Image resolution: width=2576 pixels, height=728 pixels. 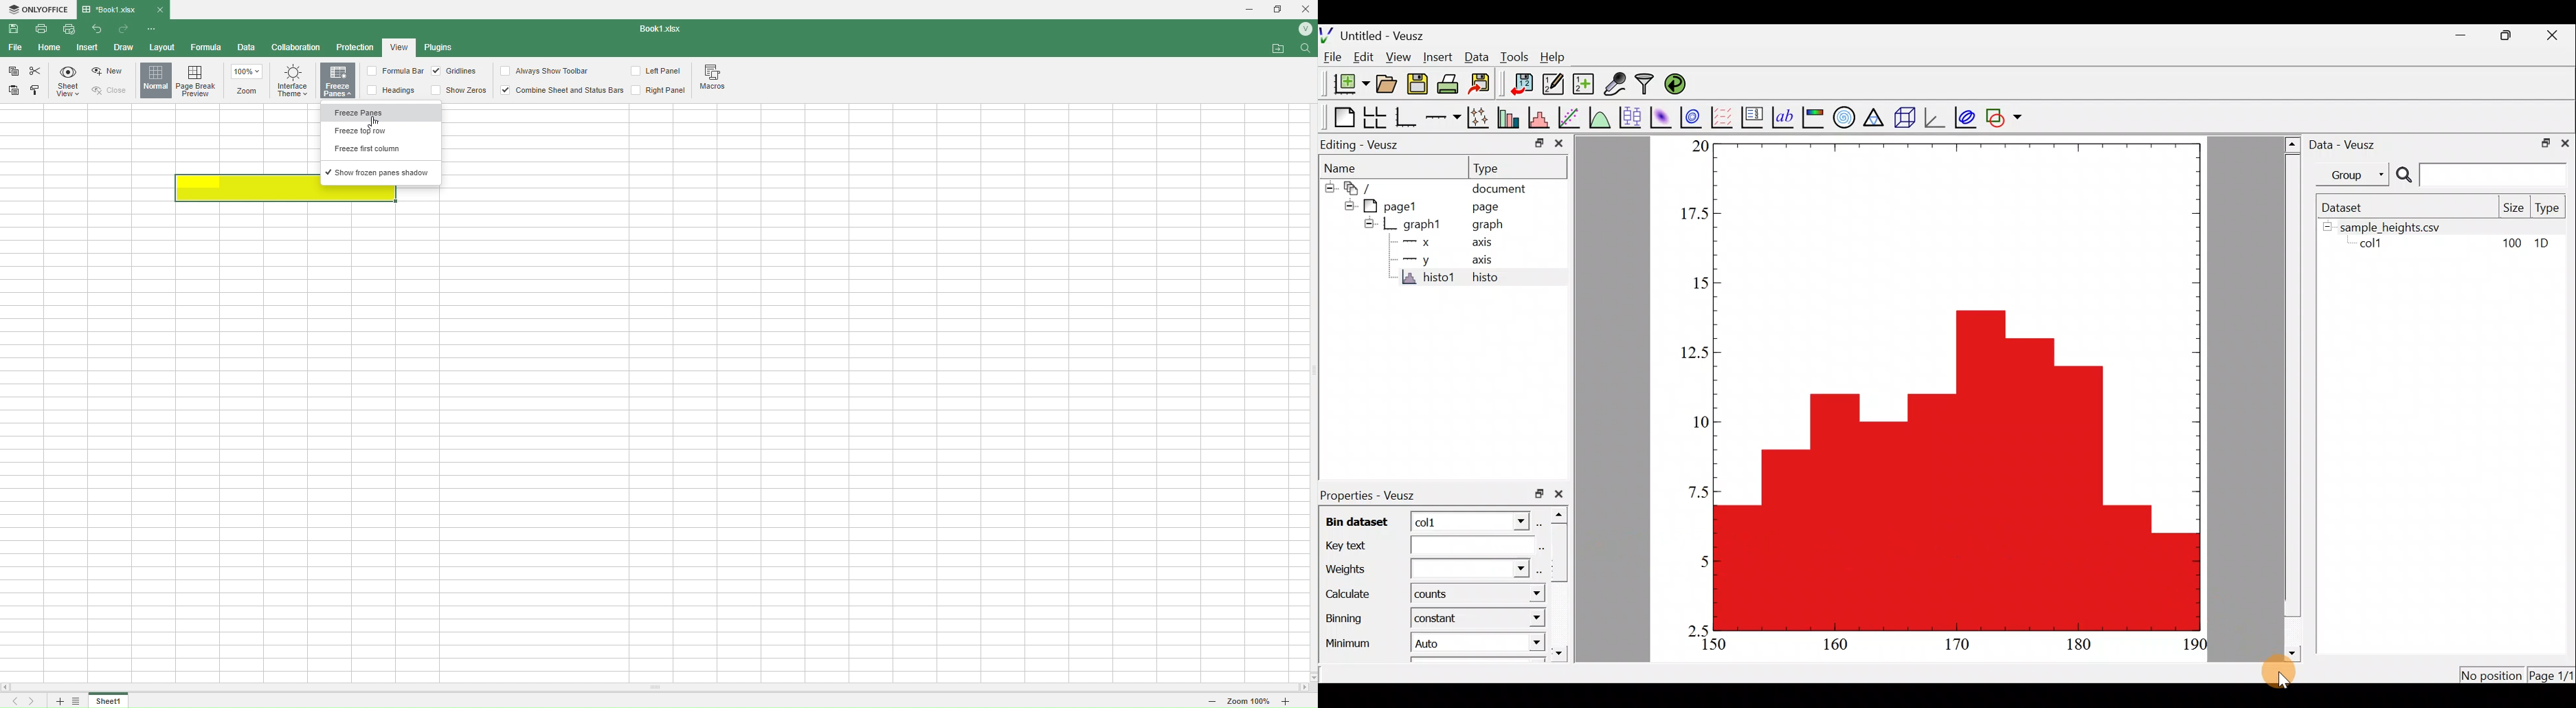 I want to click on Collaboration, so click(x=297, y=48).